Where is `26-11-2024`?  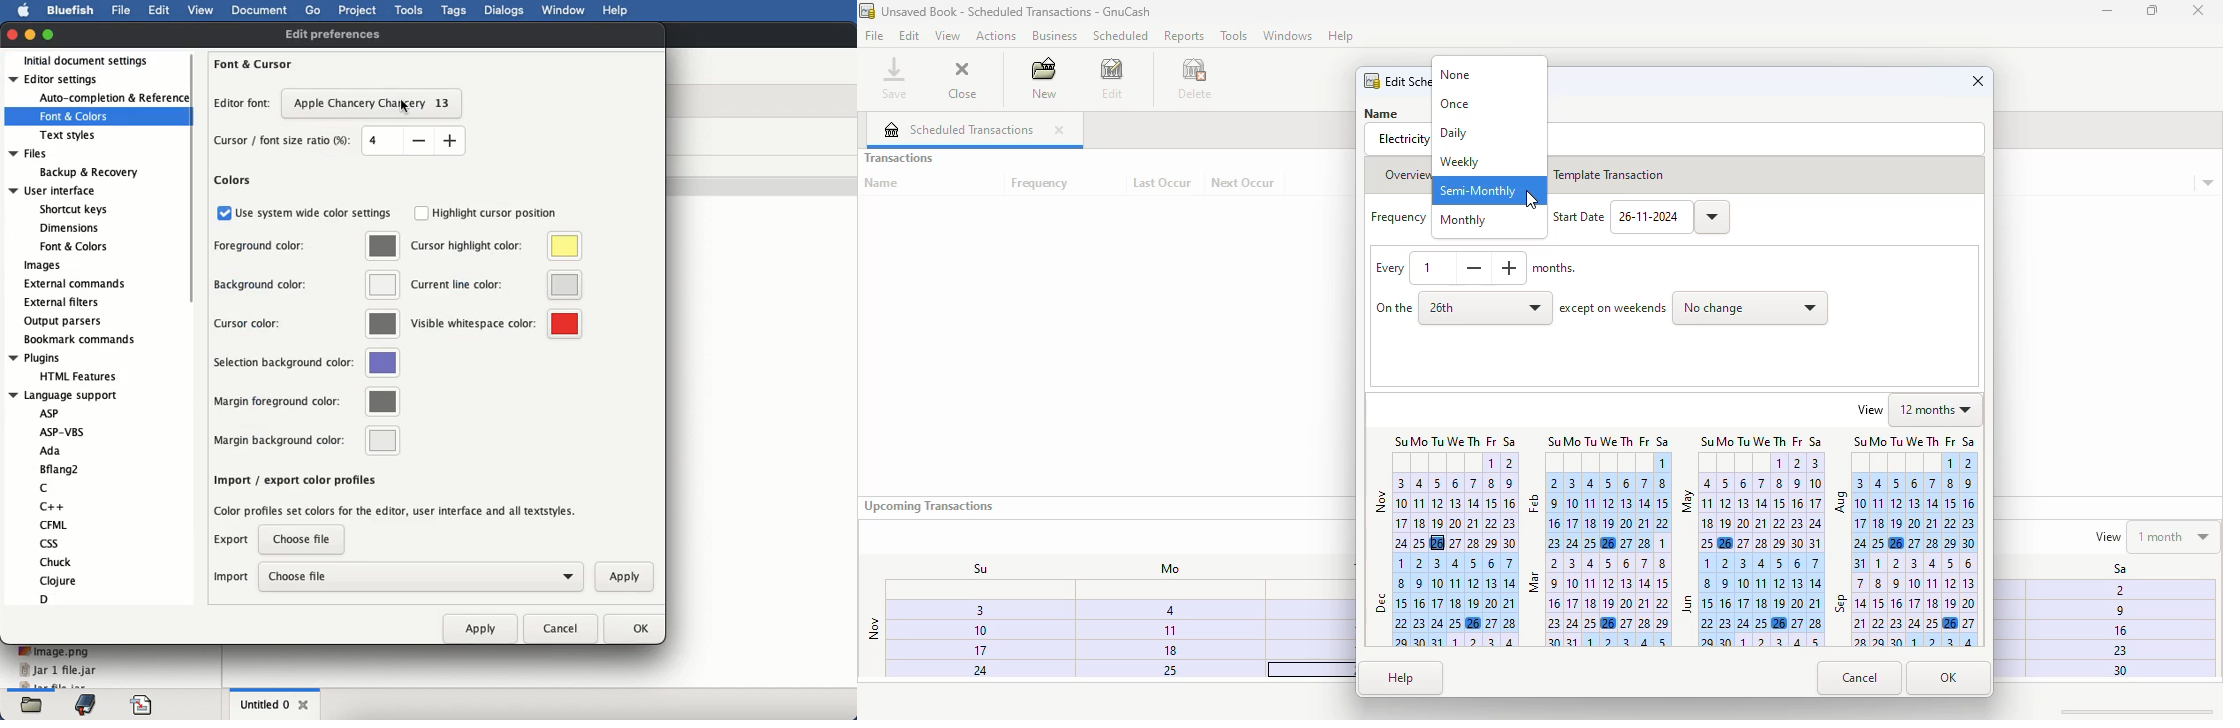
26-11-2024 is located at coordinates (1671, 217).